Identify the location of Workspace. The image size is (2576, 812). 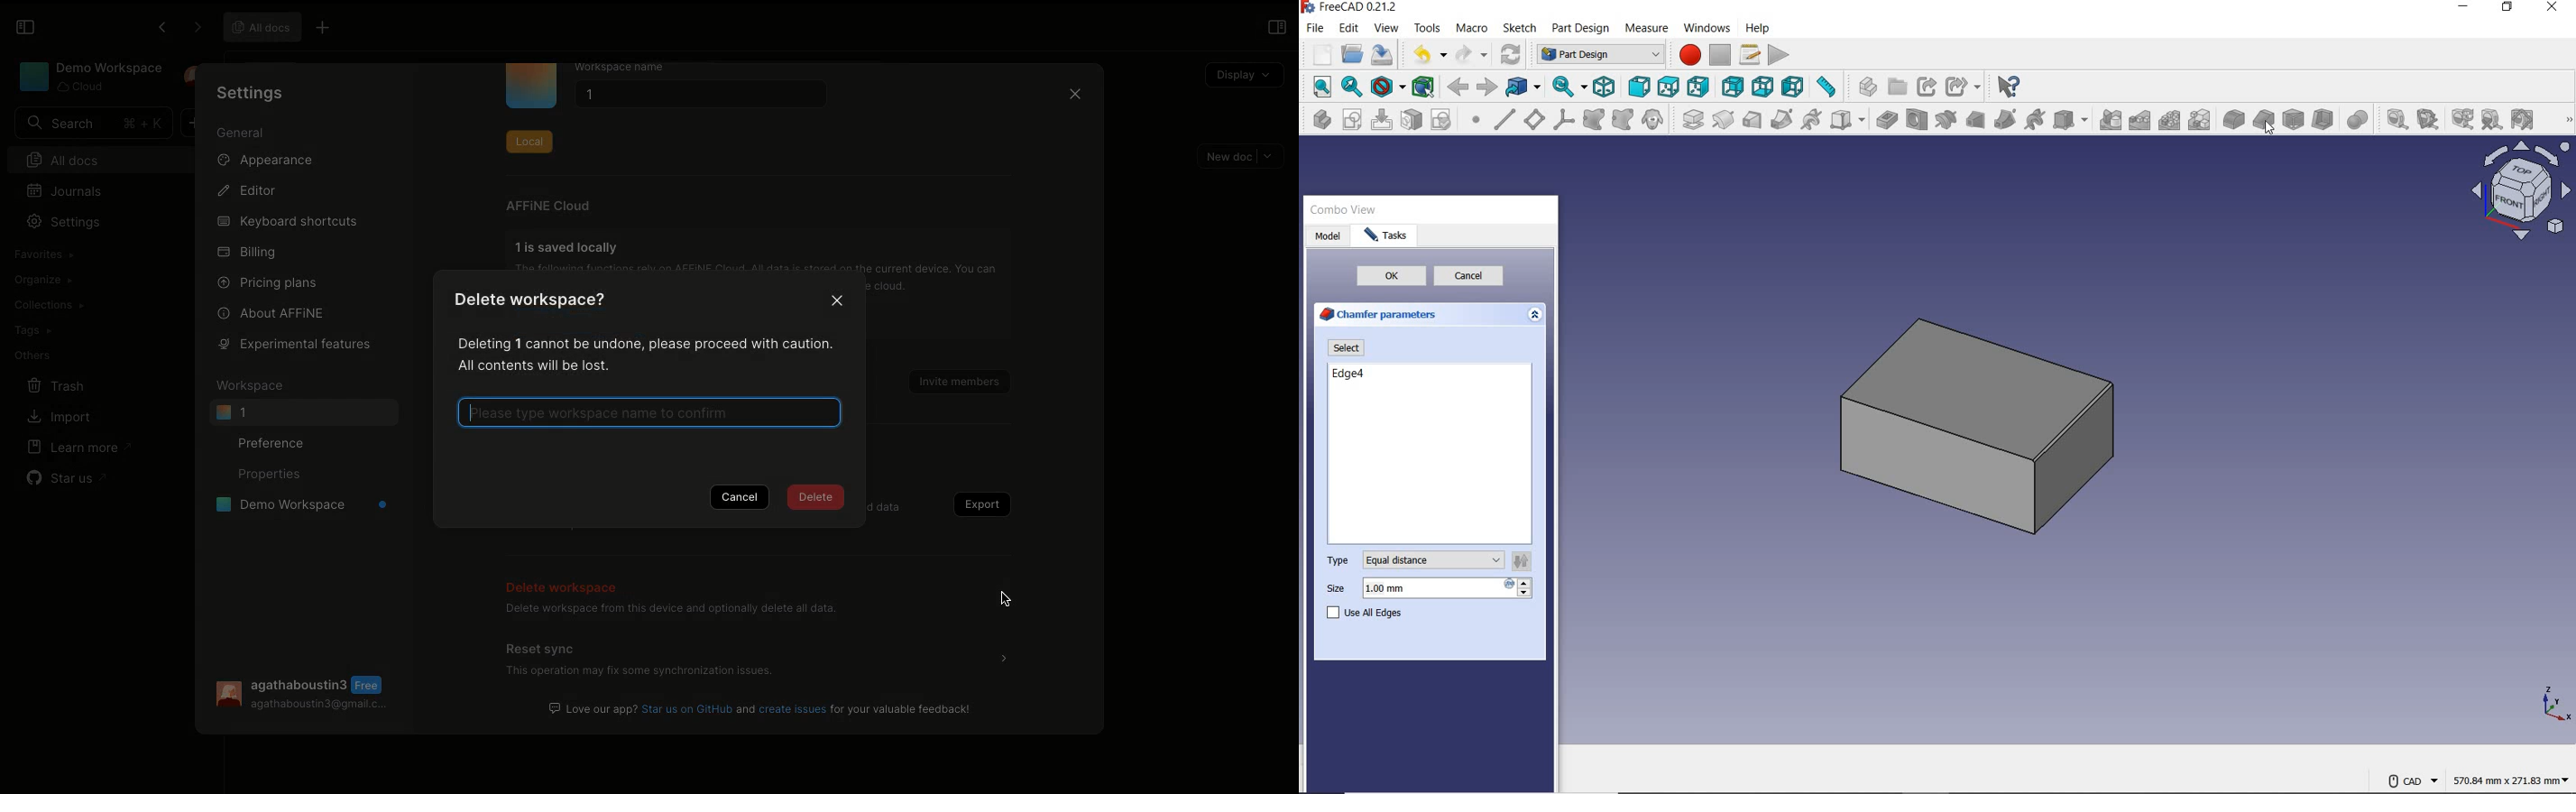
(88, 77).